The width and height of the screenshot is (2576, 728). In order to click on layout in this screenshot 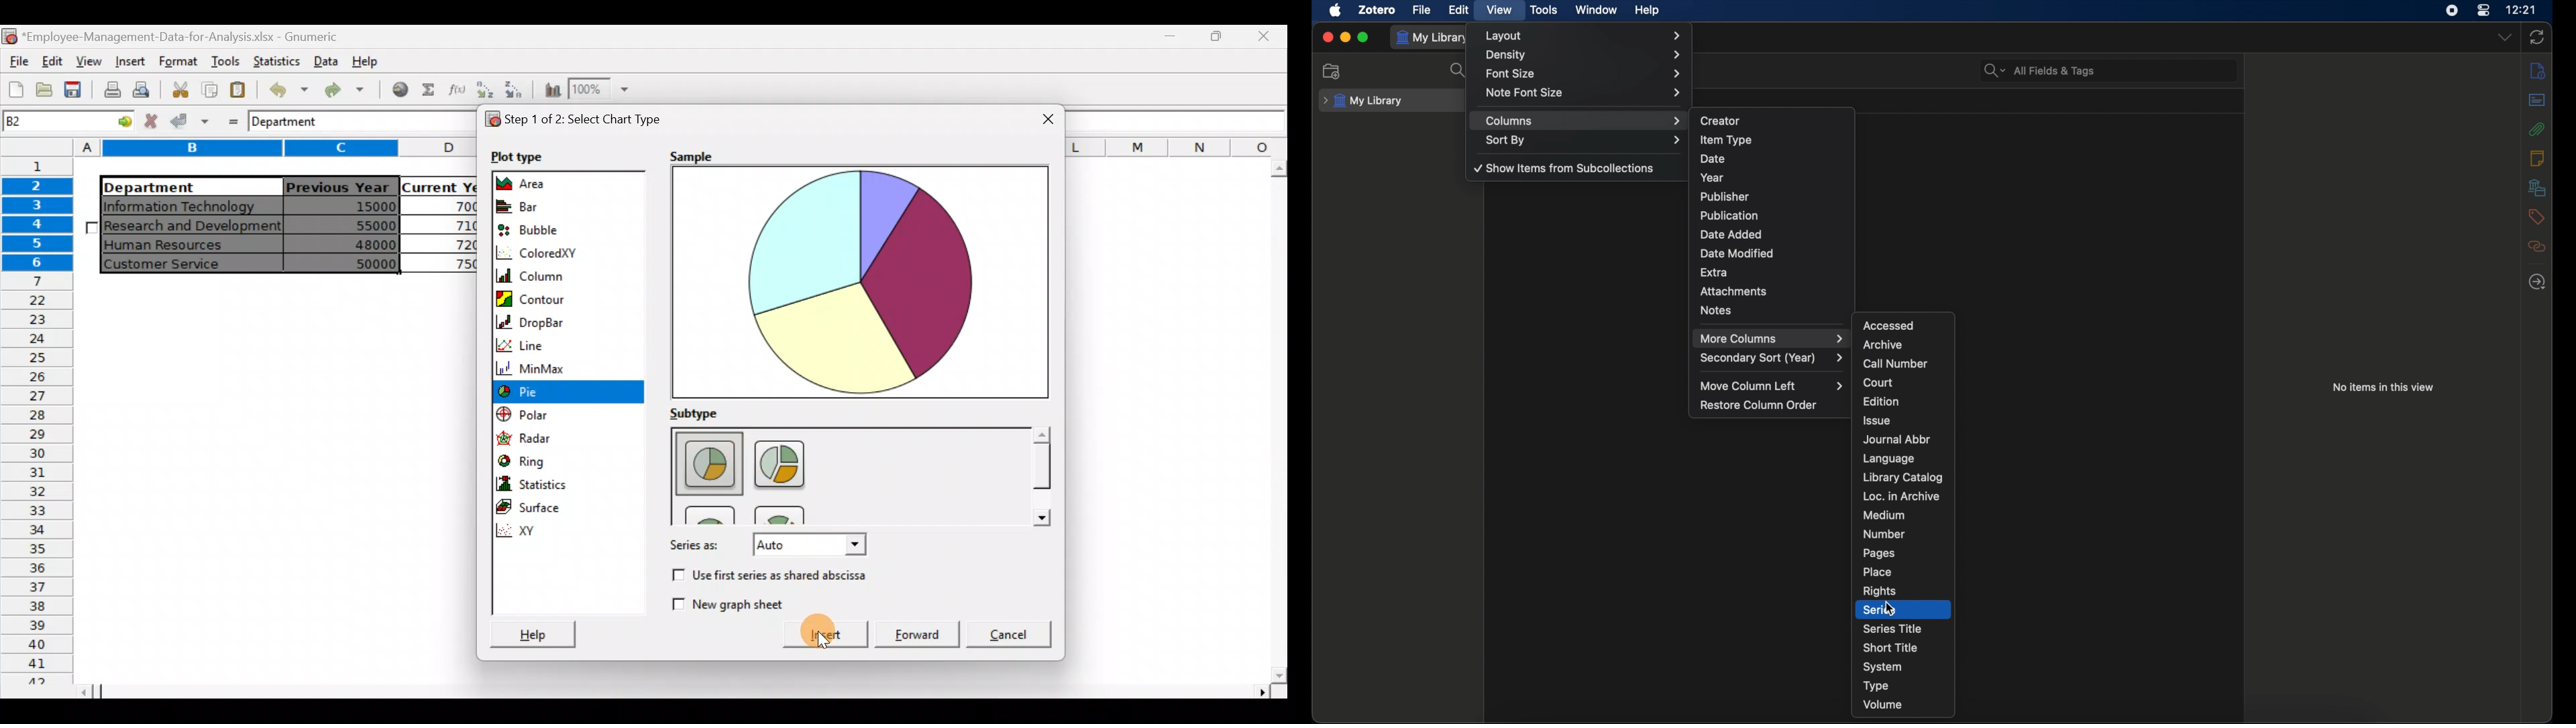, I will do `click(1585, 36)`.